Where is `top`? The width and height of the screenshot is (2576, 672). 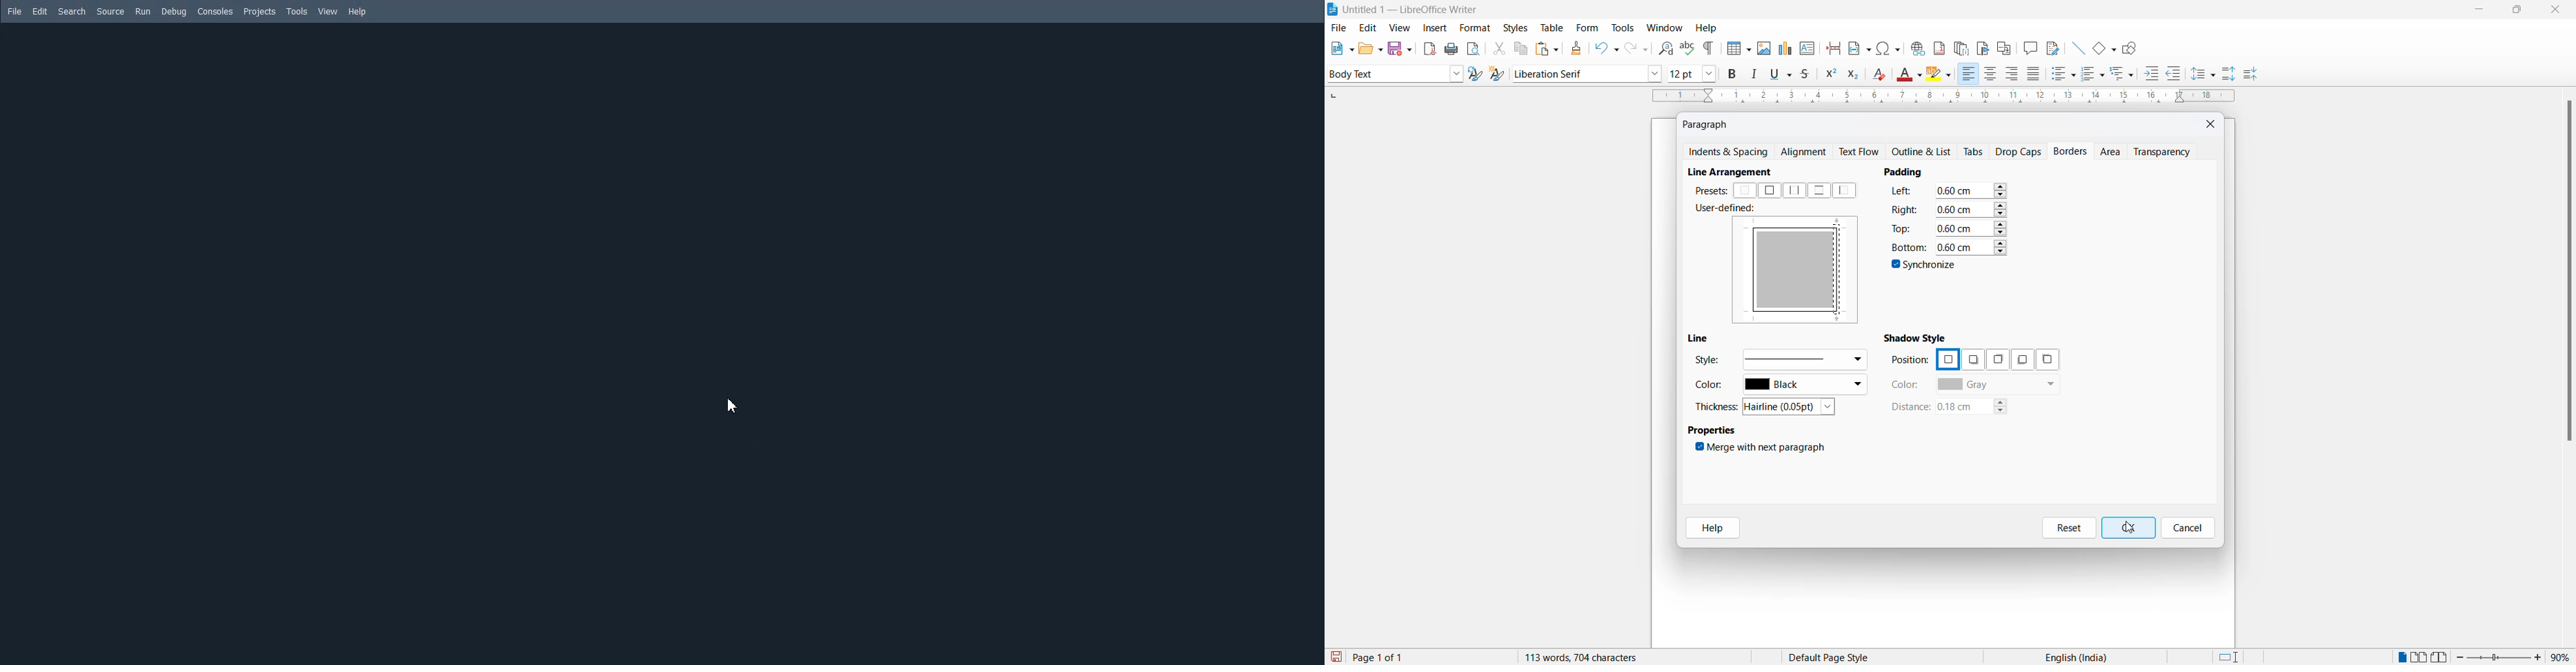
top is located at coordinates (1903, 228).